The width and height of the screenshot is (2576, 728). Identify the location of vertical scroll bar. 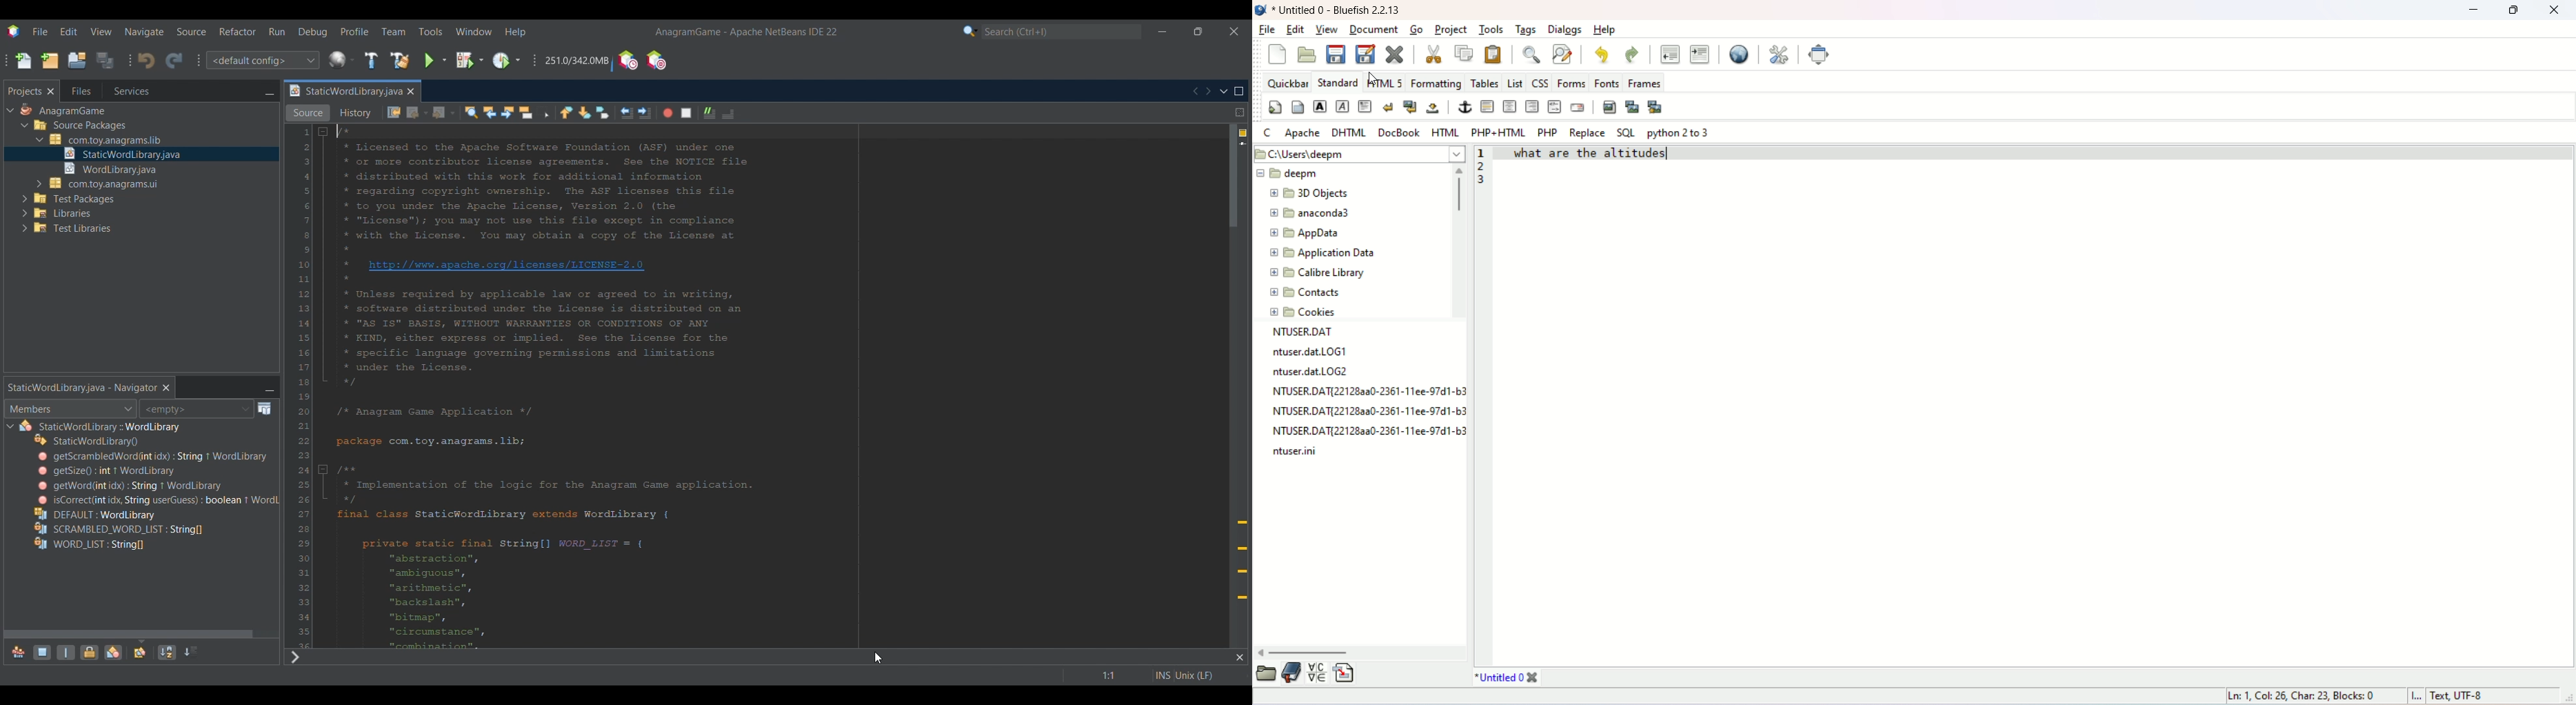
(1456, 241).